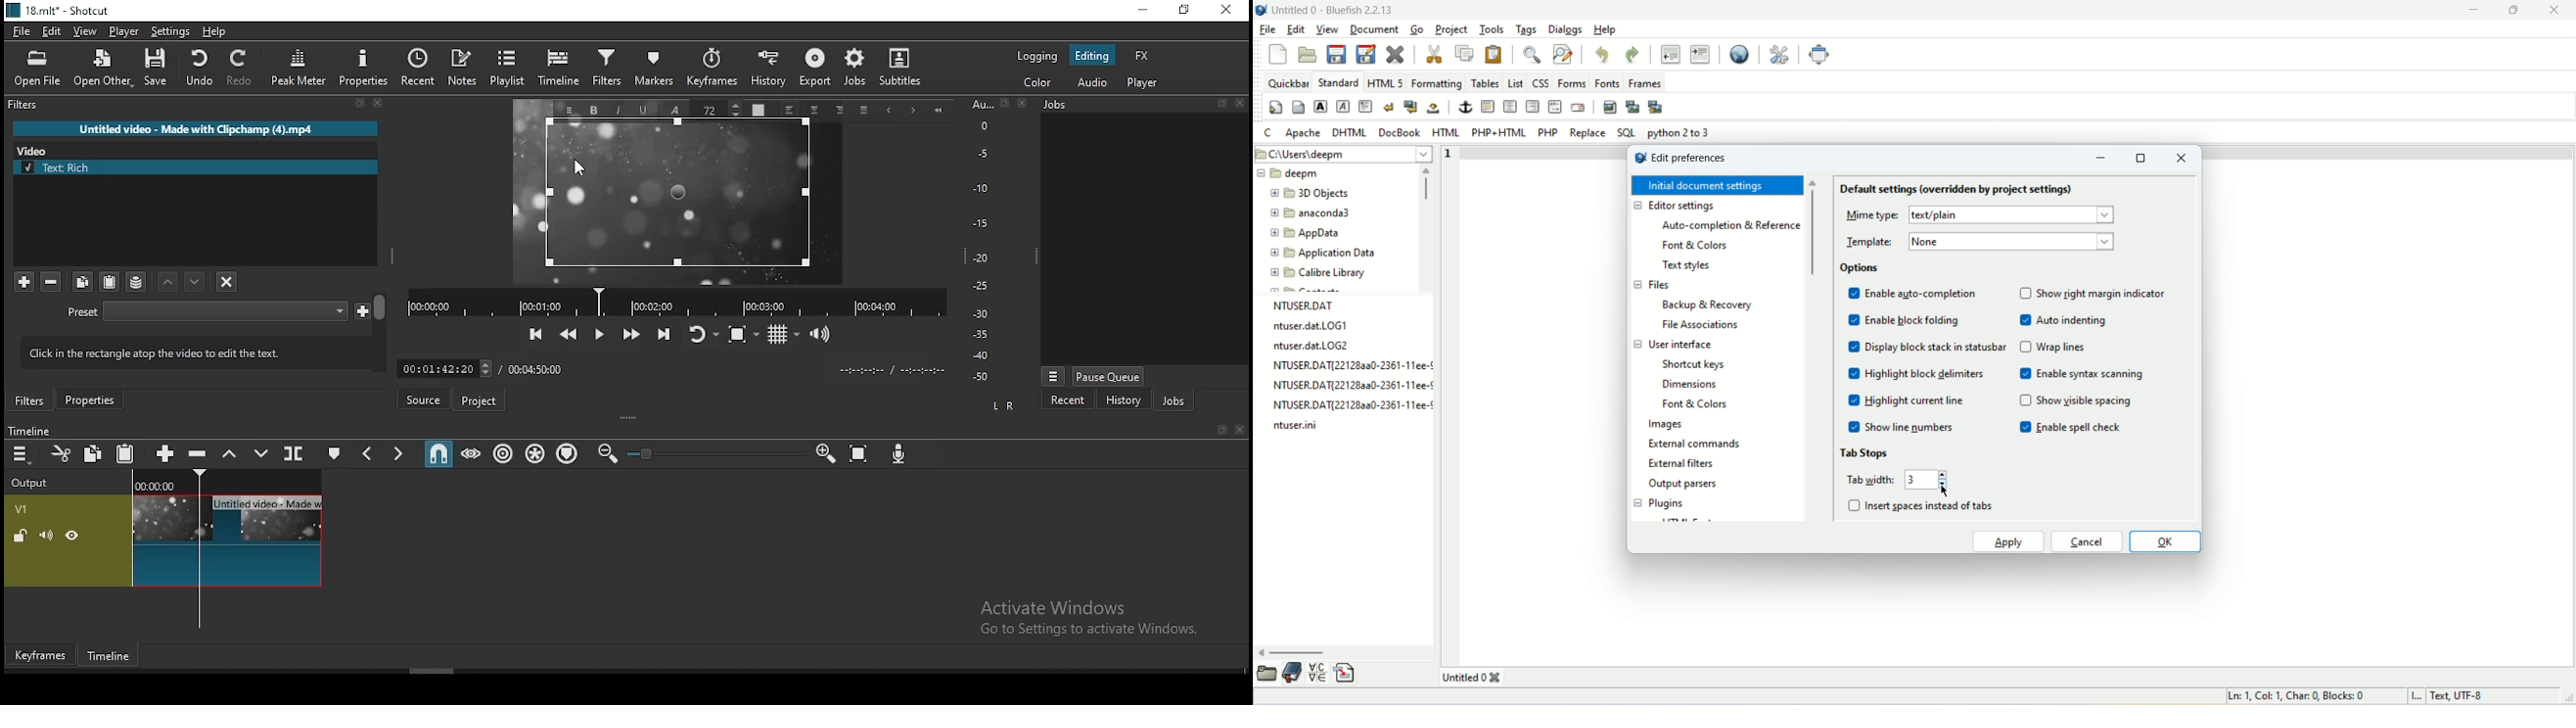  What do you see at coordinates (2517, 10) in the screenshot?
I see `maximize` at bounding box center [2517, 10].